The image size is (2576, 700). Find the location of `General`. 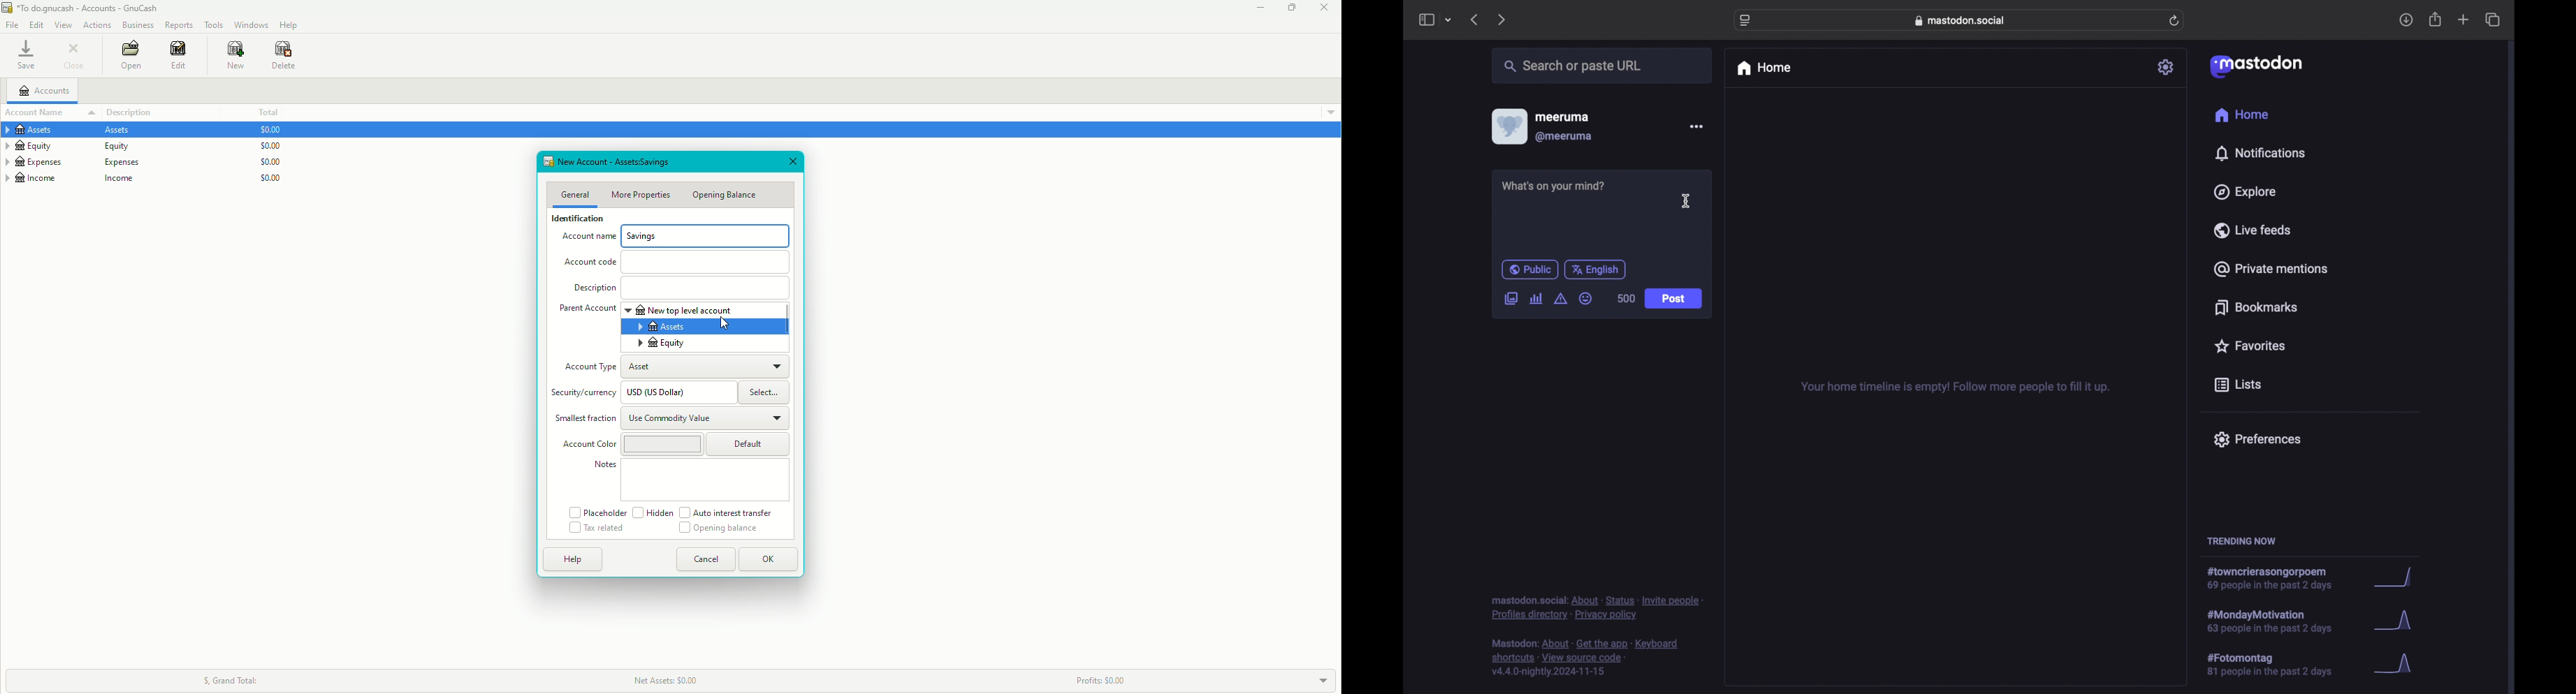

General is located at coordinates (574, 194).